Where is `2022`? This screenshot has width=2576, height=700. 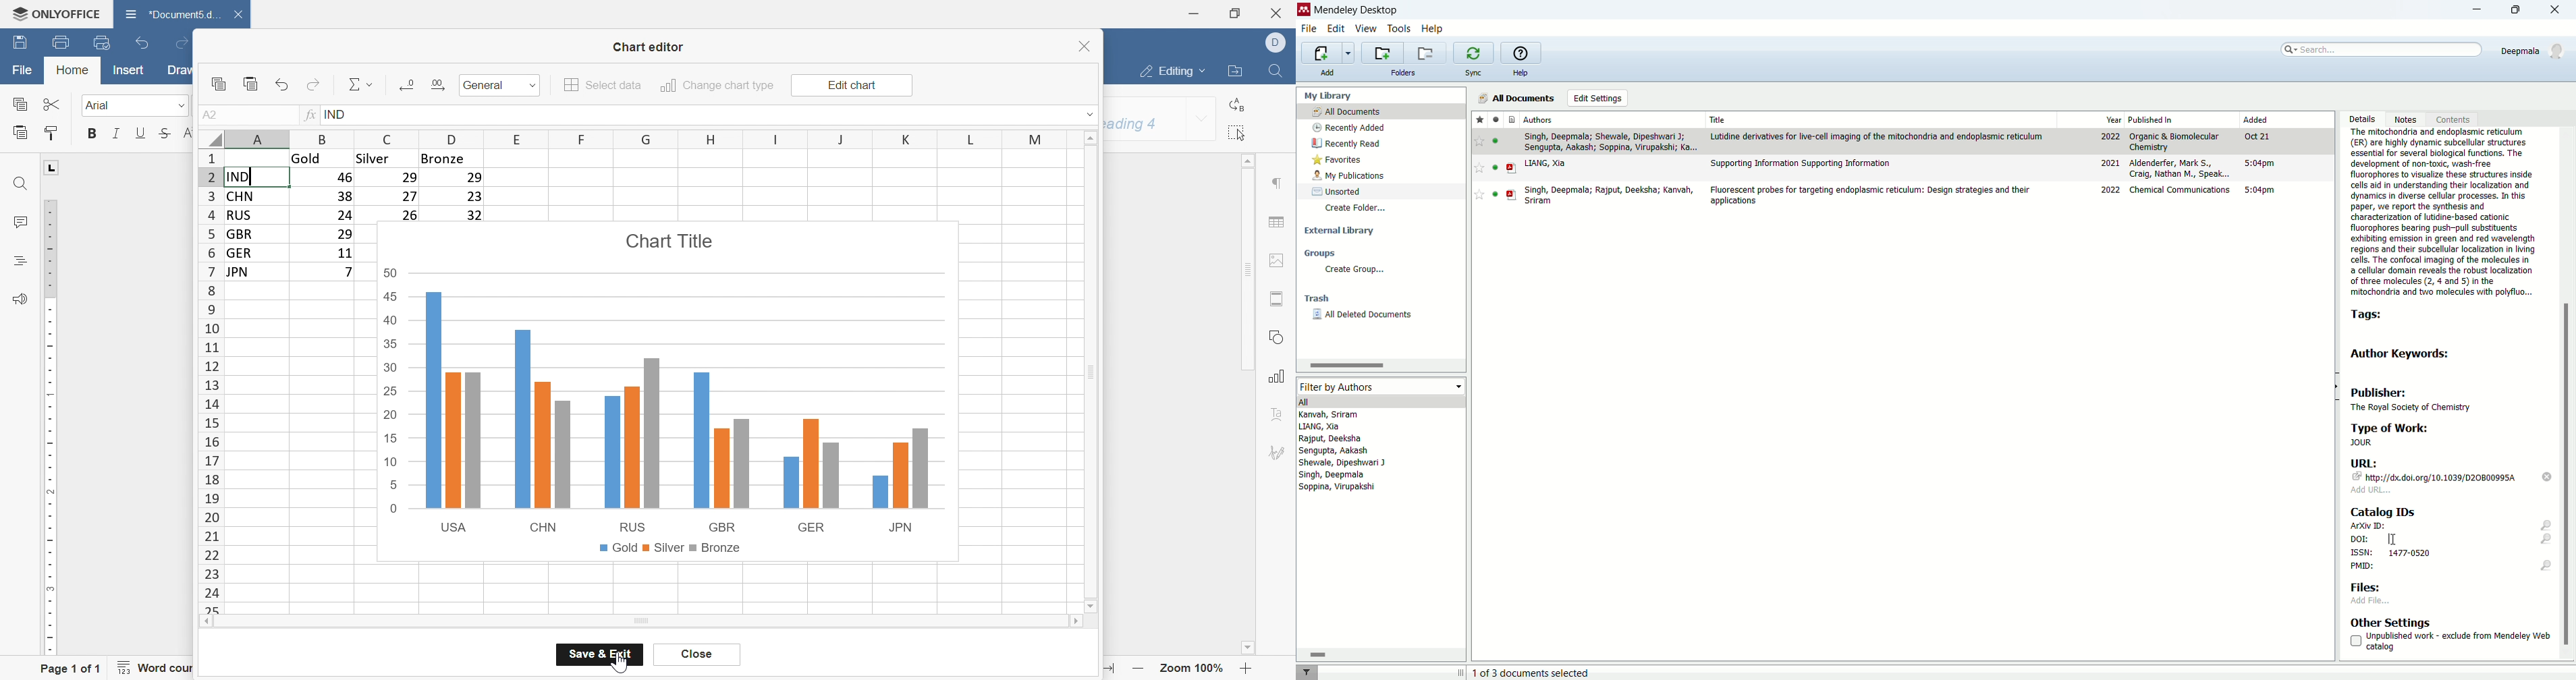
2022 is located at coordinates (2111, 190).